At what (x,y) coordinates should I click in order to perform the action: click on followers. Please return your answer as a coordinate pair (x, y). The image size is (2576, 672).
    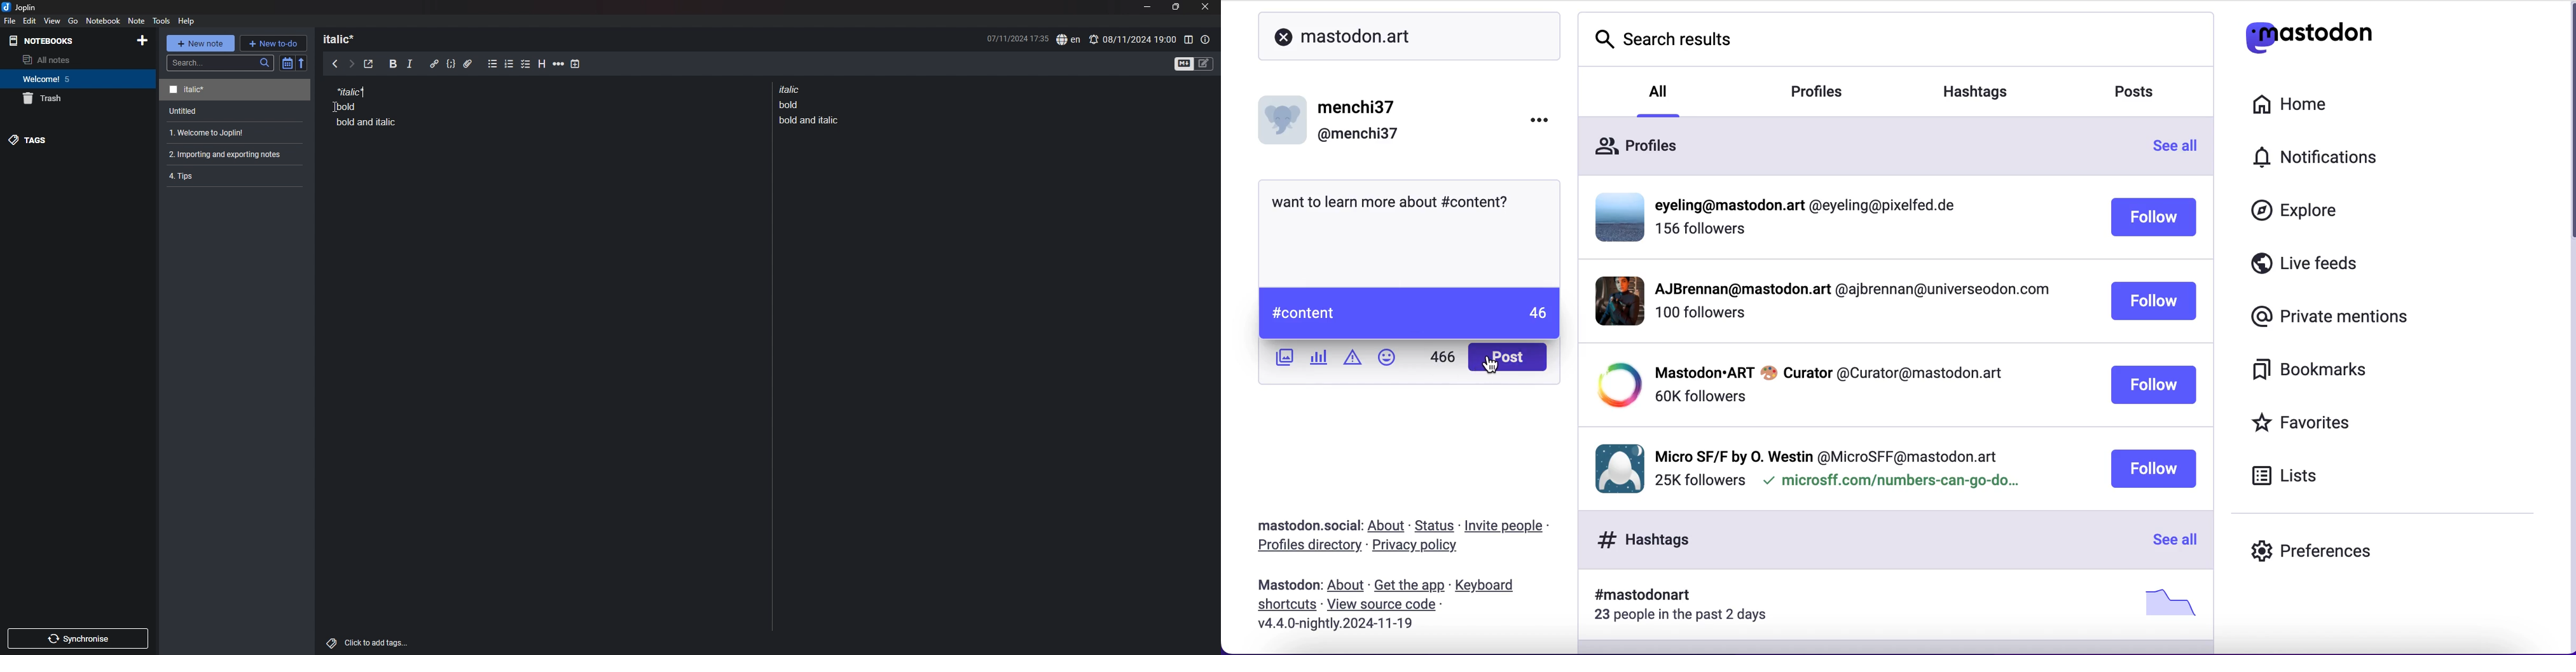
    Looking at the image, I should click on (1702, 234).